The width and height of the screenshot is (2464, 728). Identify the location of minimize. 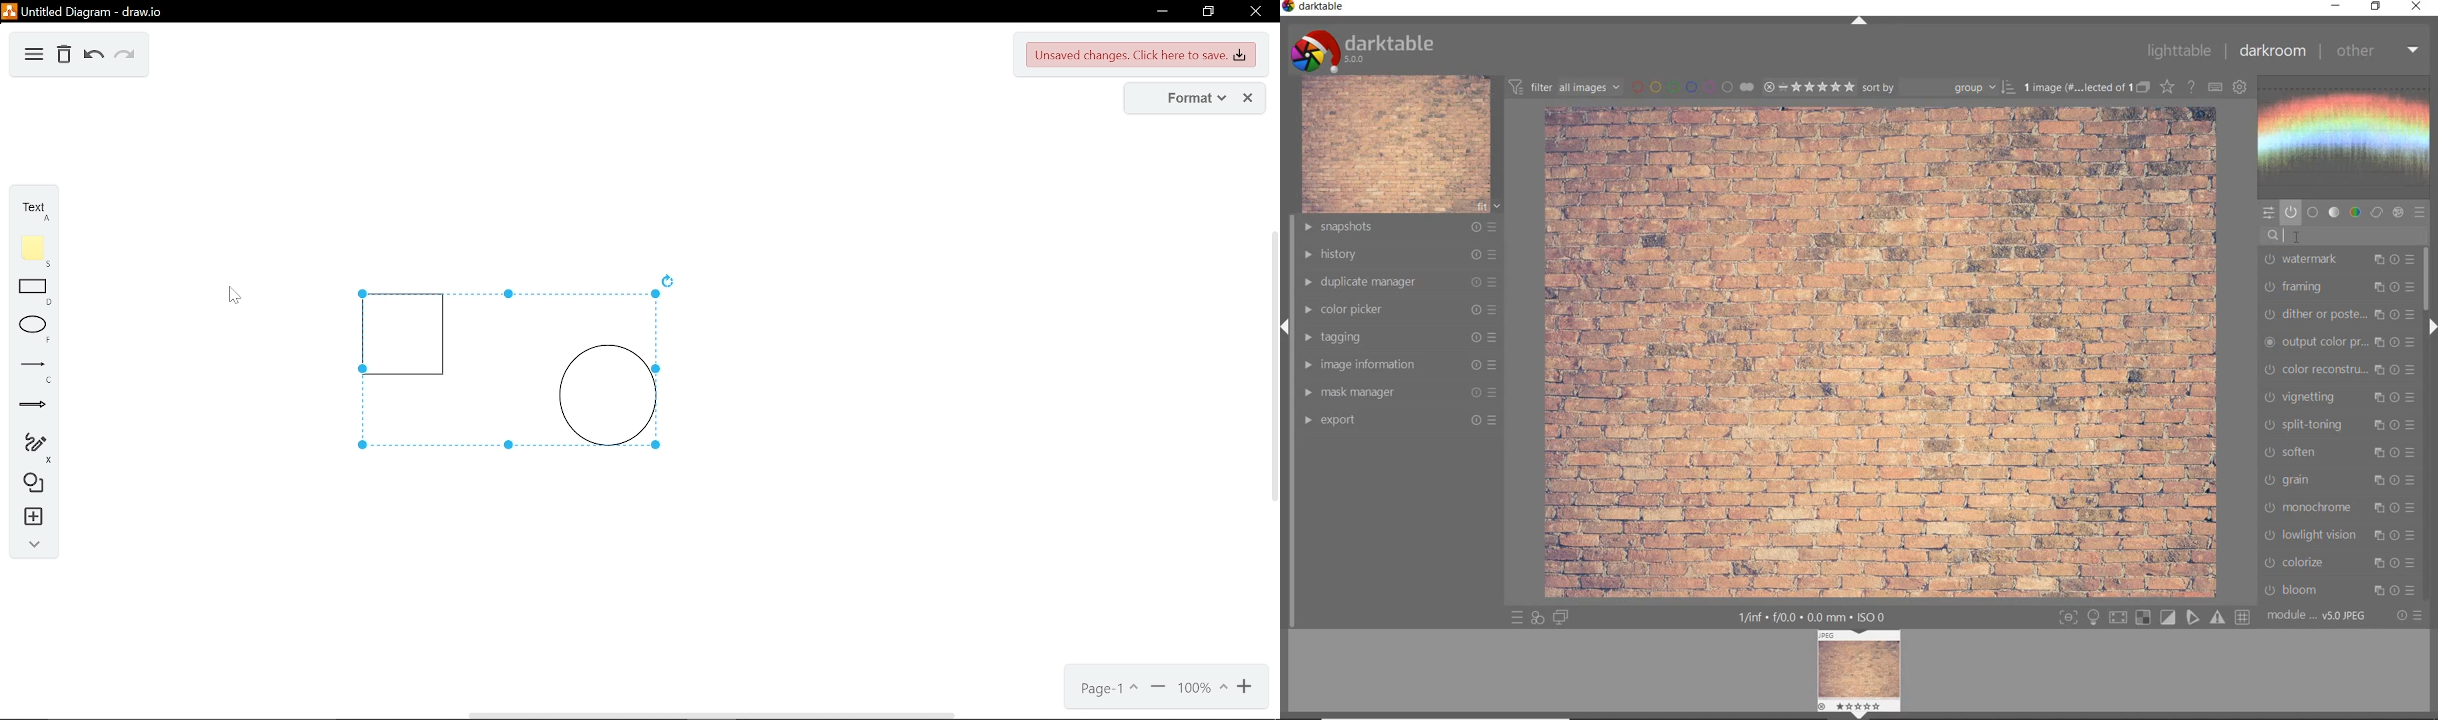
(1160, 13).